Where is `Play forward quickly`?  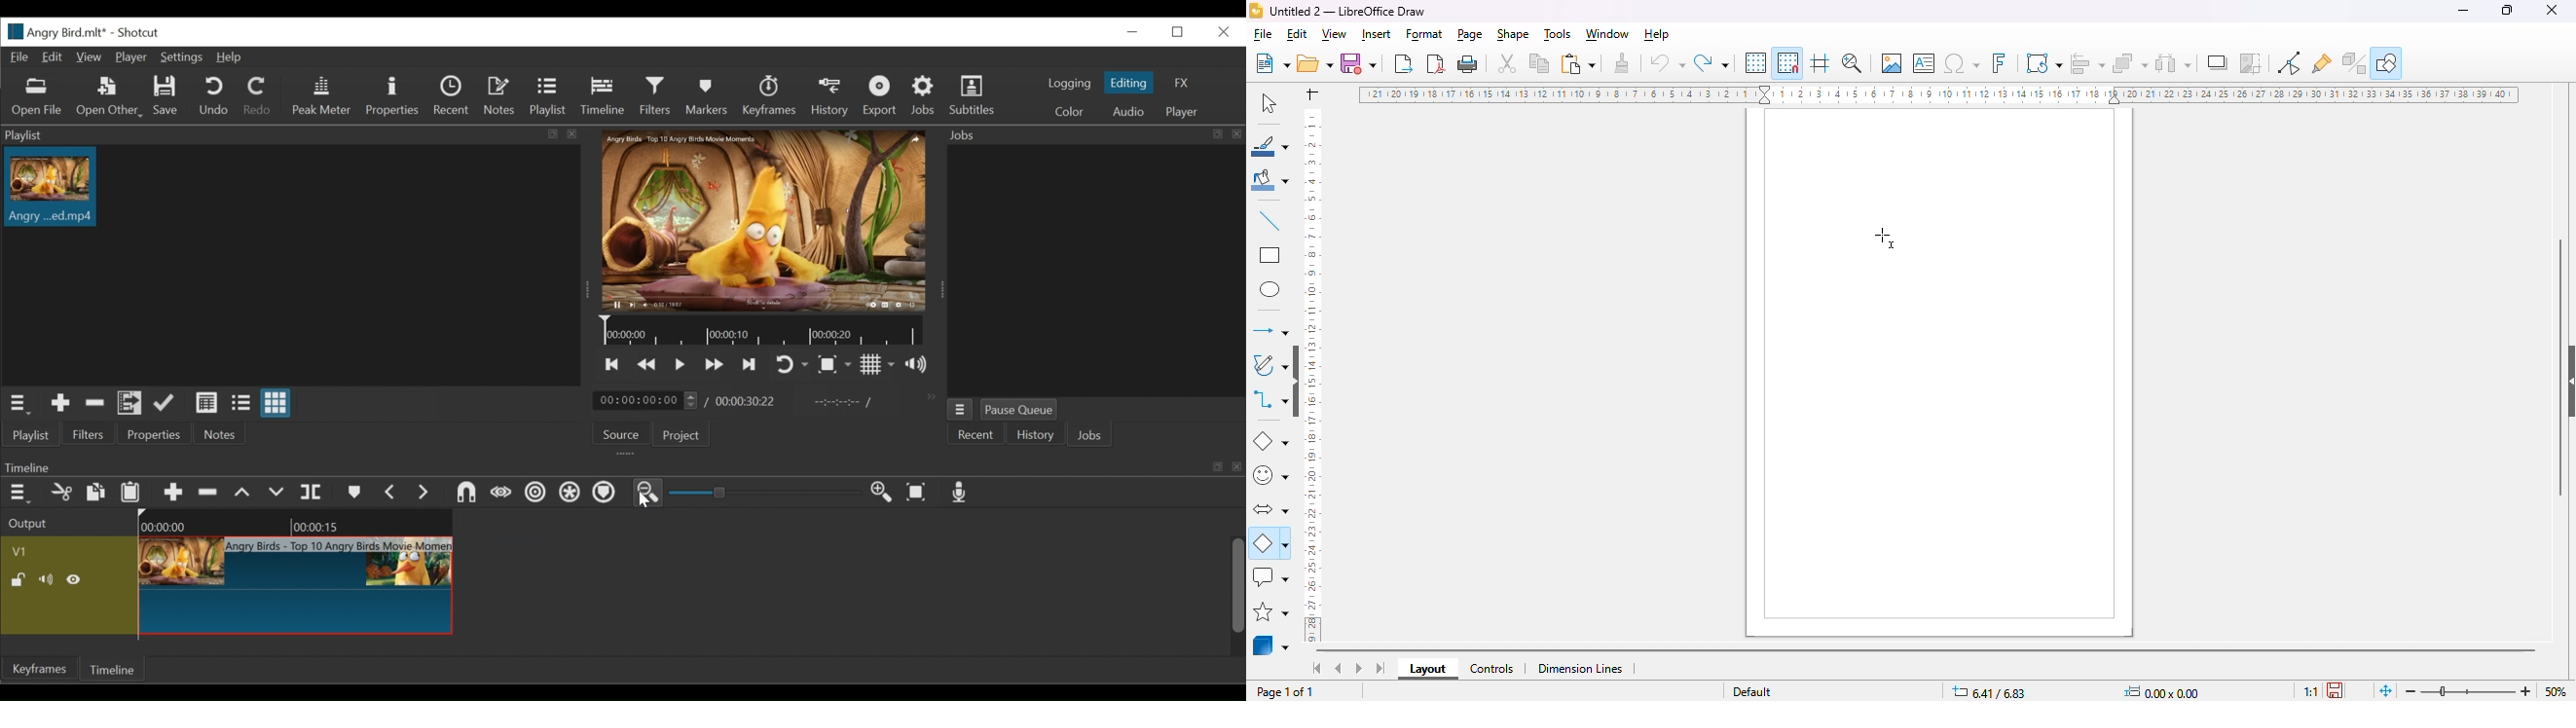
Play forward quickly is located at coordinates (715, 364).